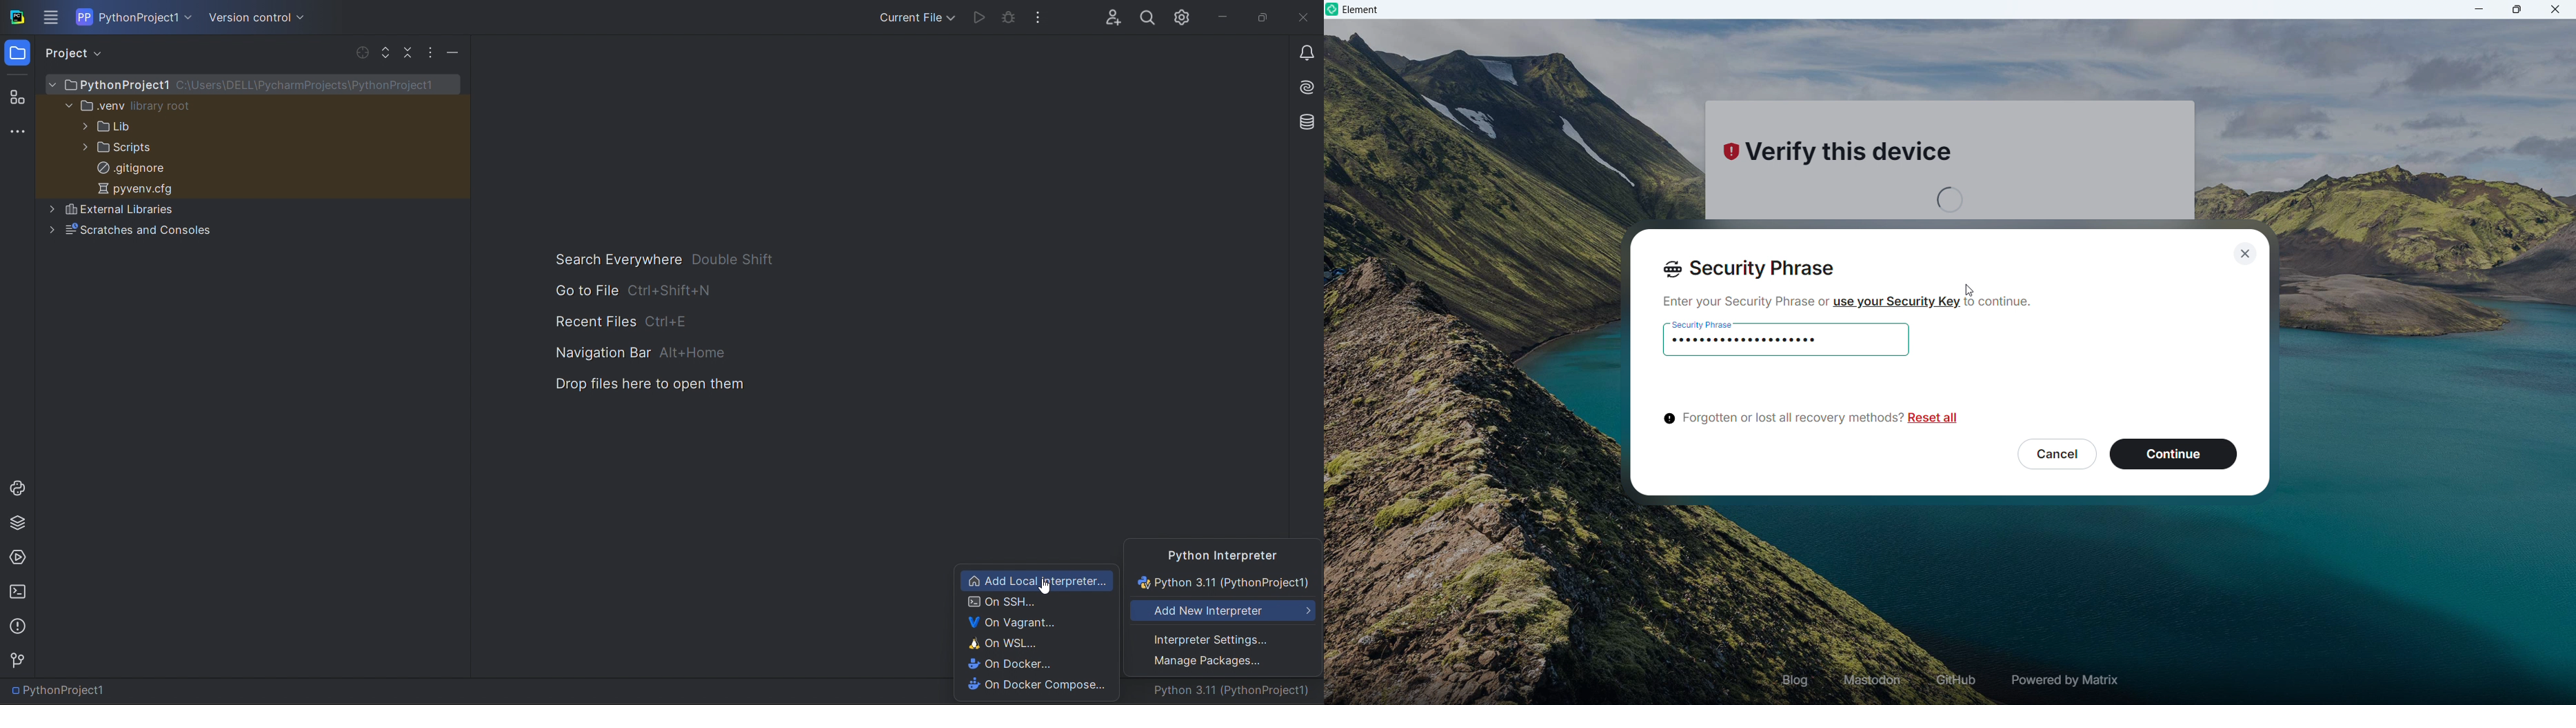 The image size is (2576, 728). Describe the element at coordinates (2555, 9) in the screenshot. I see `close ` at that location.